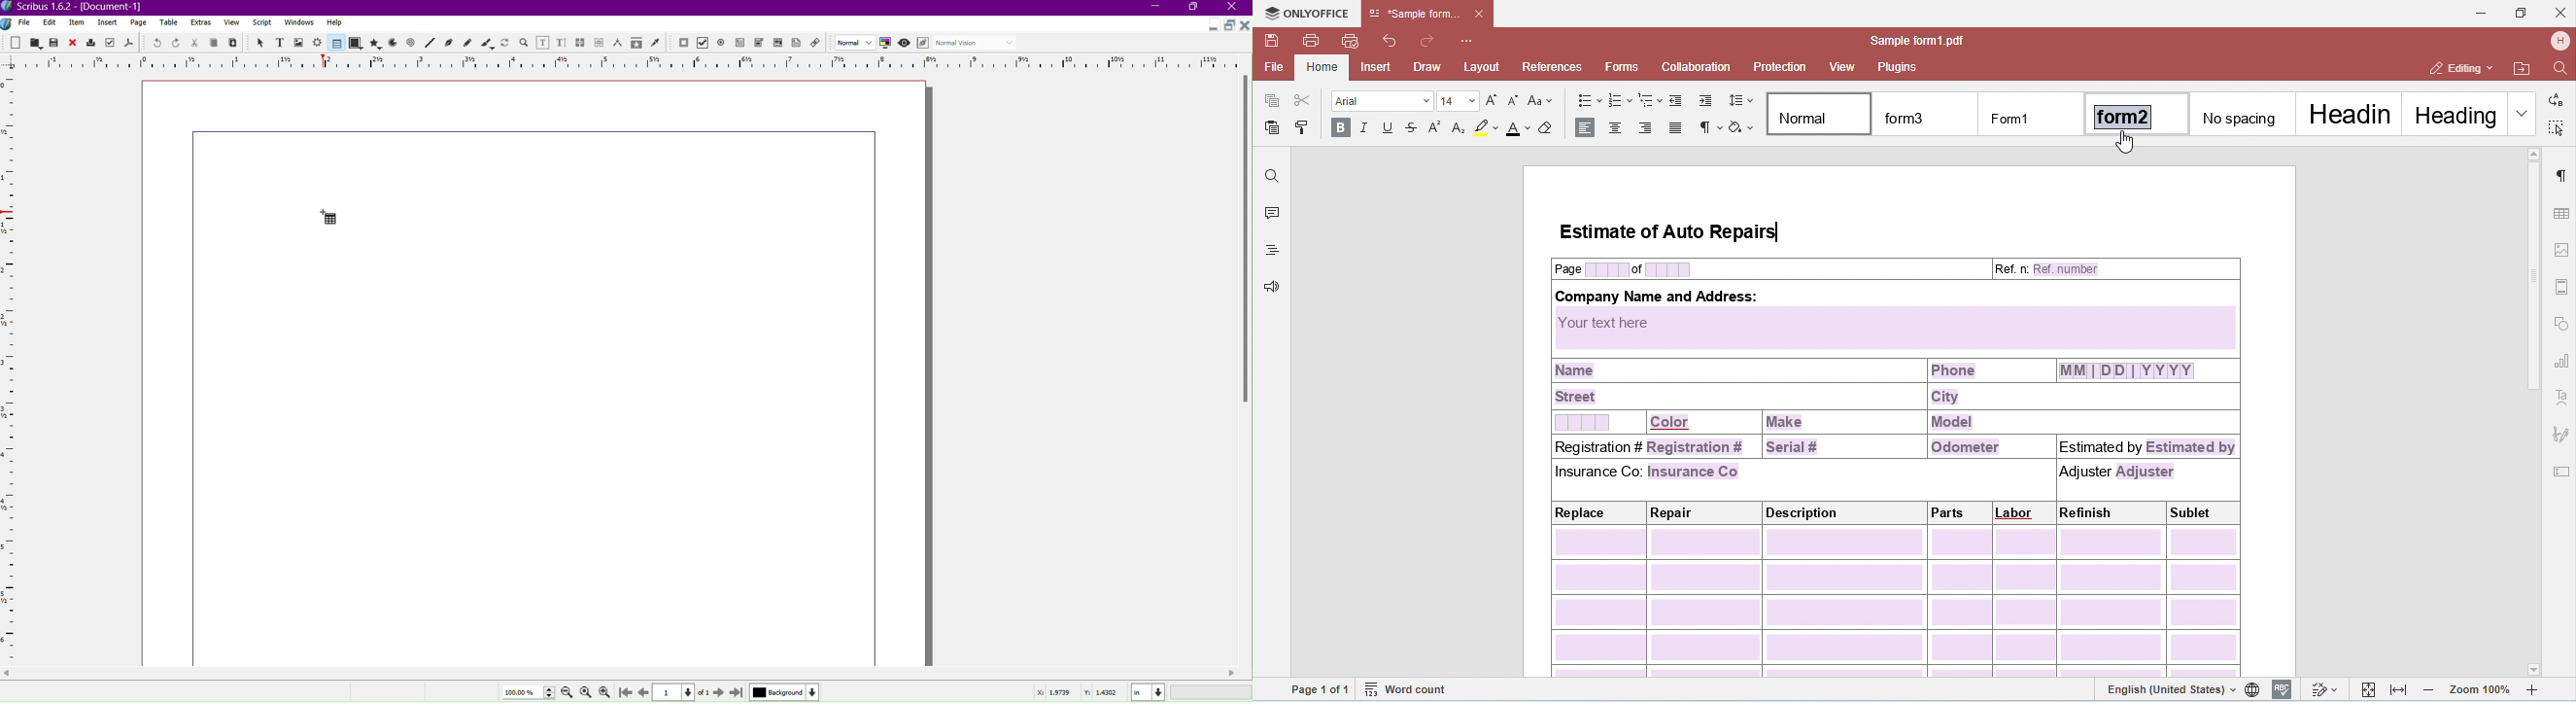 This screenshot has width=2576, height=728. Describe the element at coordinates (777, 44) in the screenshot. I see `PDF List Box` at that location.